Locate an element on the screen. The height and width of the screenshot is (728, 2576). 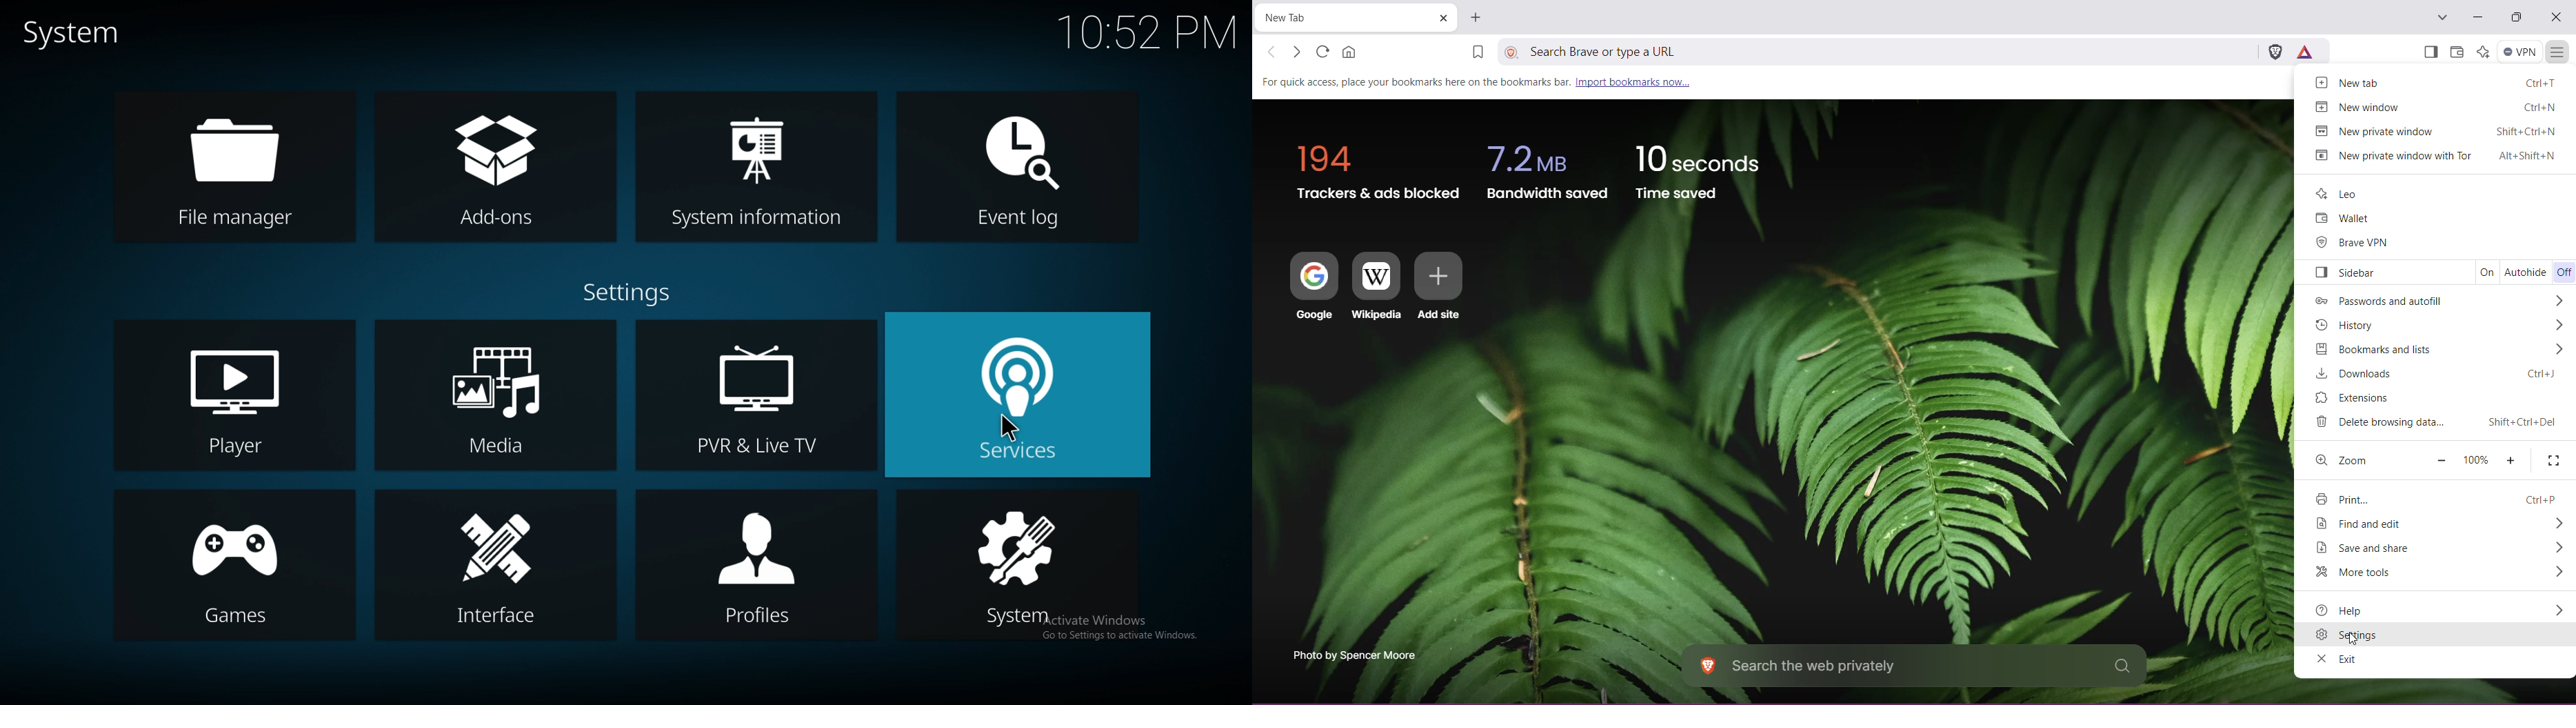
system is located at coordinates (1018, 565).